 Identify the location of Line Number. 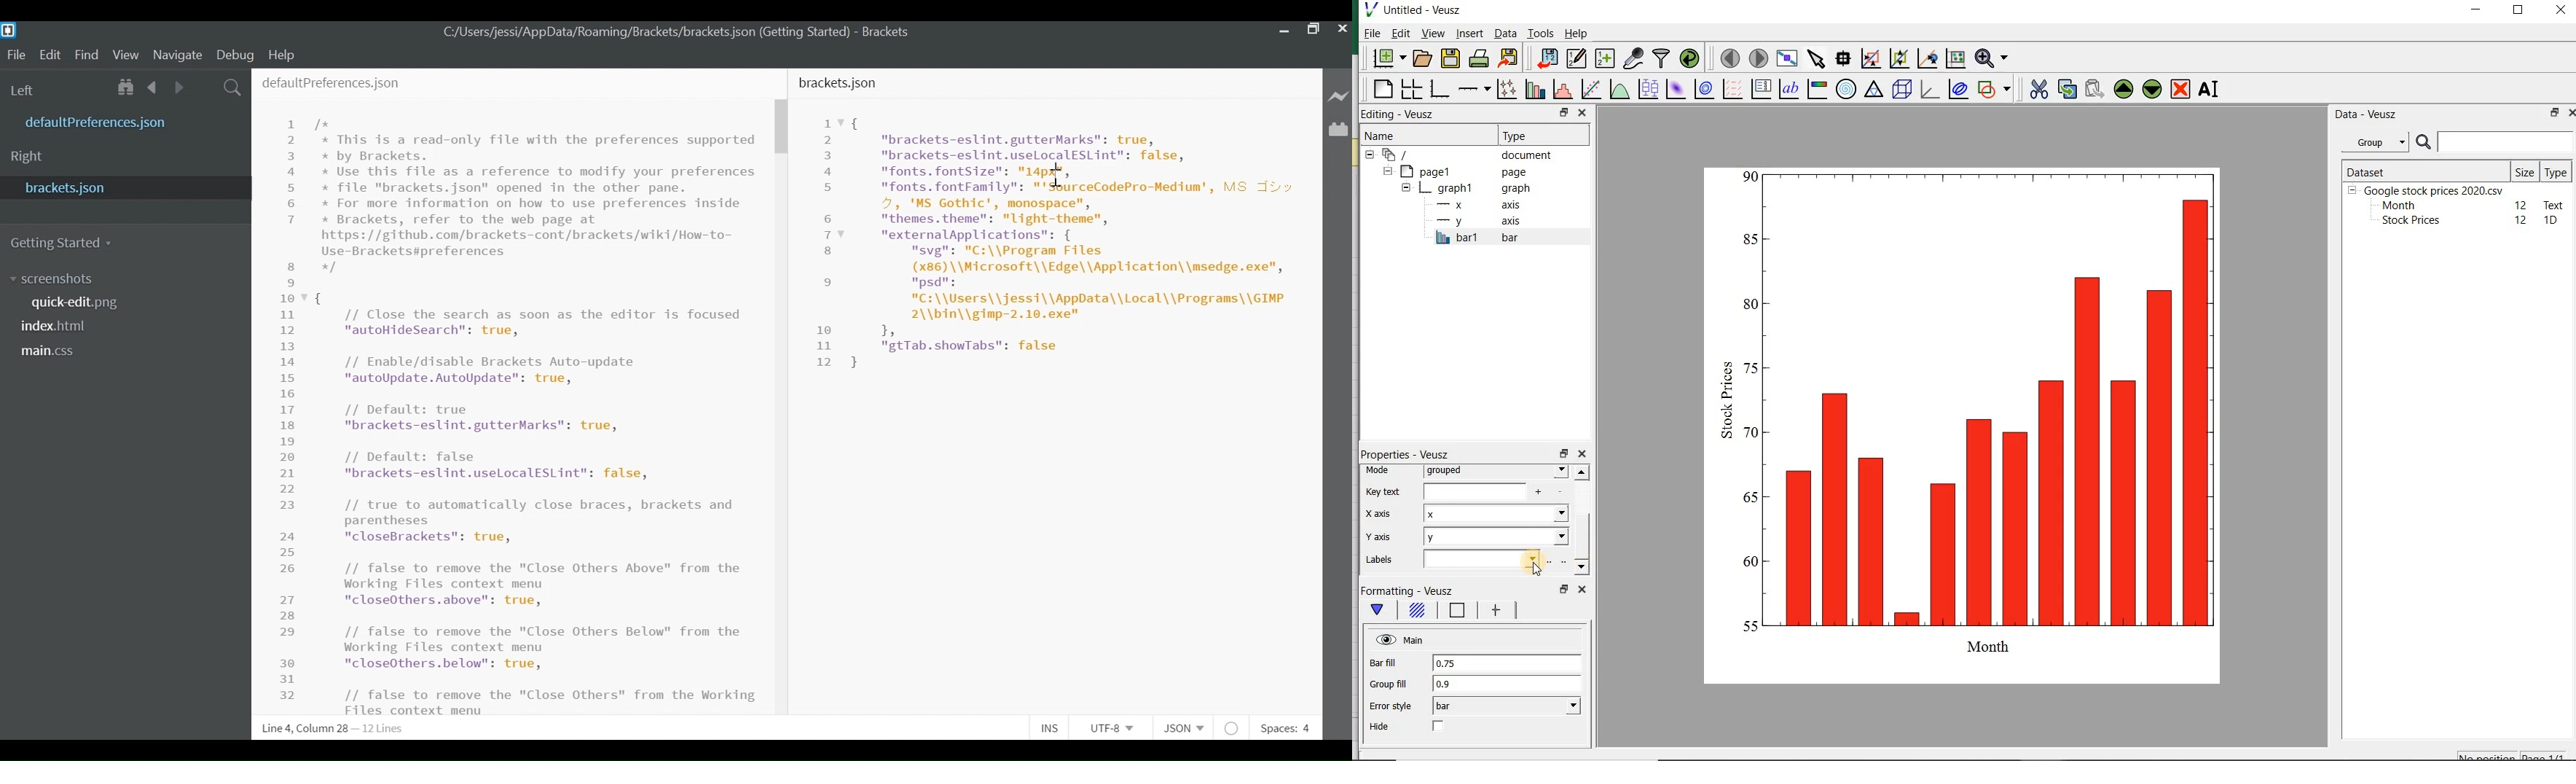
(292, 408).